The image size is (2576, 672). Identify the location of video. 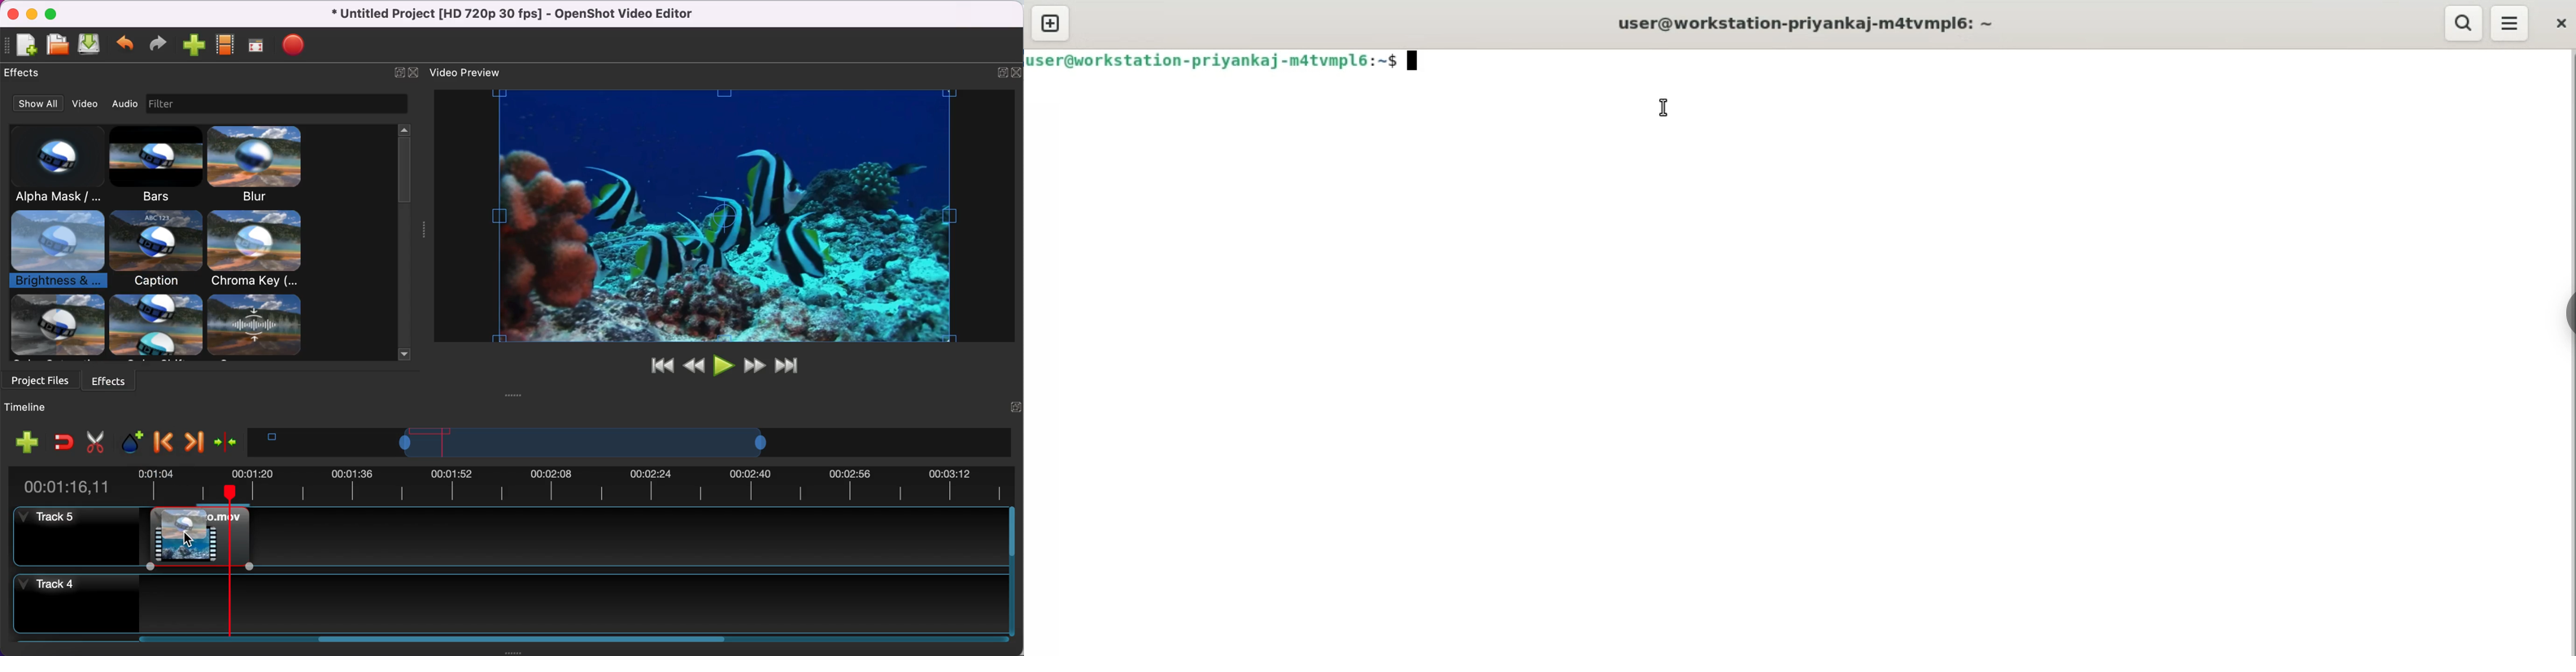
(81, 103).